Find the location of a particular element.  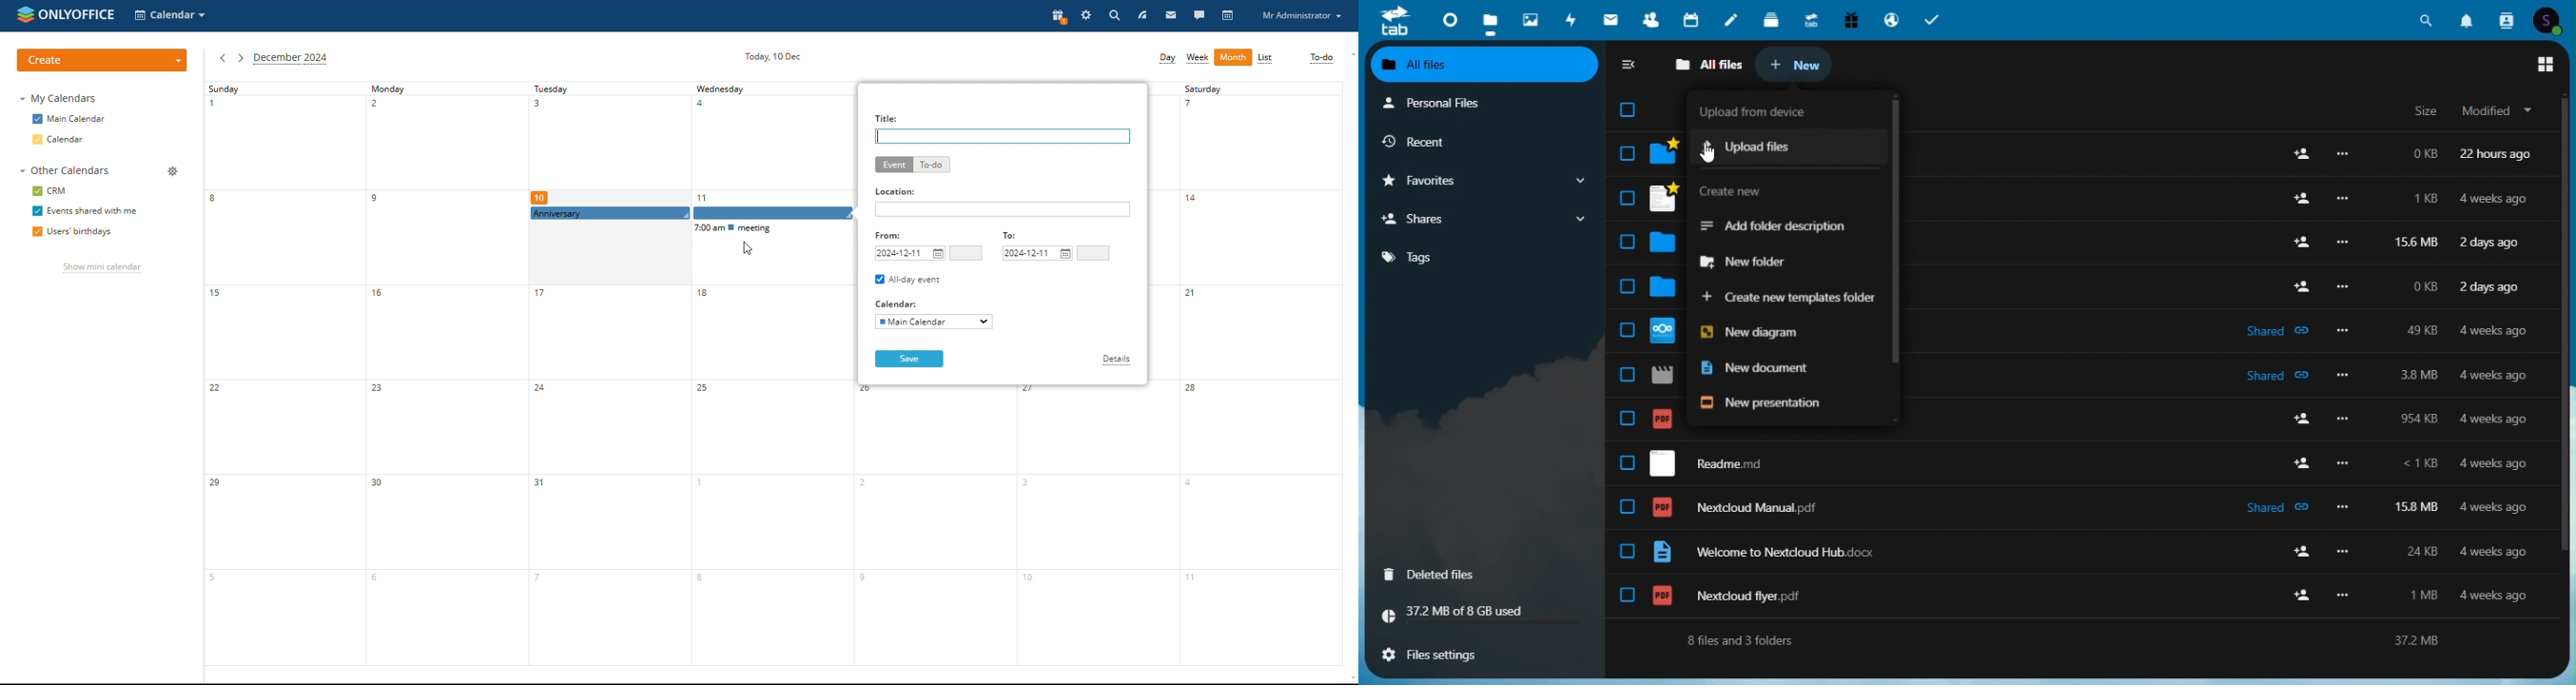

4 weeks ago is located at coordinates (2495, 332).